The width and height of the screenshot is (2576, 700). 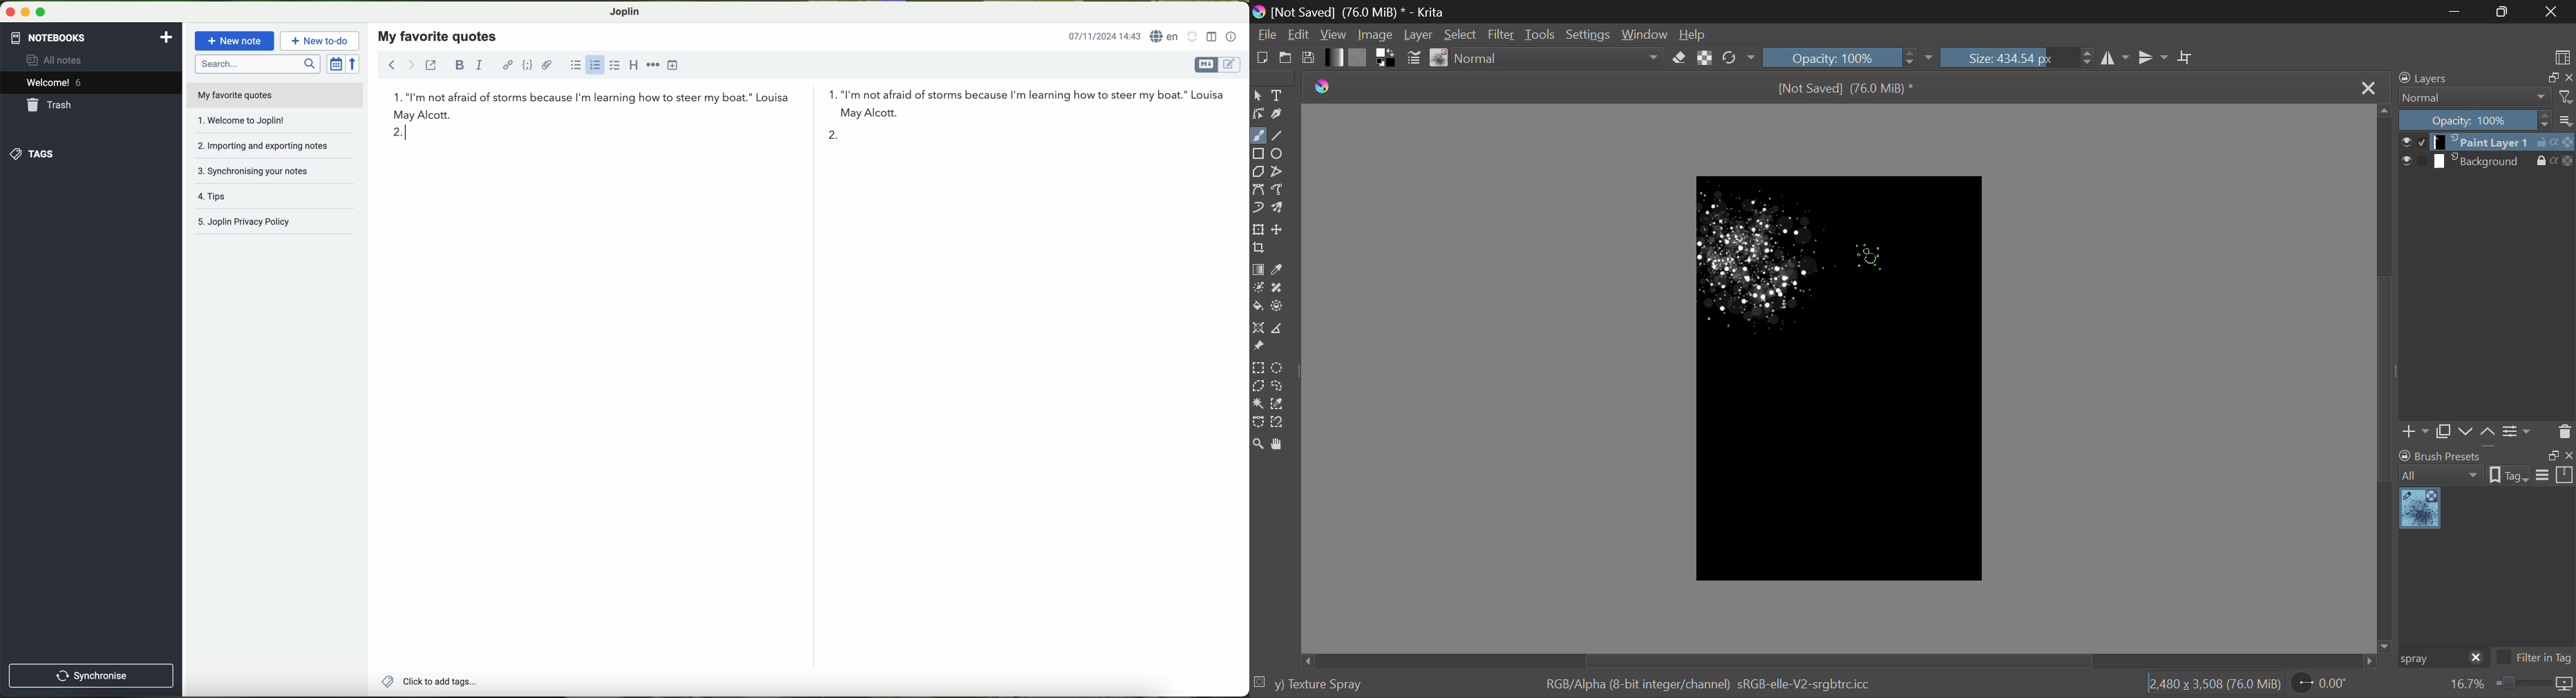 What do you see at coordinates (2475, 121) in the screenshot?
I see `Opacity: 100%` at bounding box center [2475, 121].